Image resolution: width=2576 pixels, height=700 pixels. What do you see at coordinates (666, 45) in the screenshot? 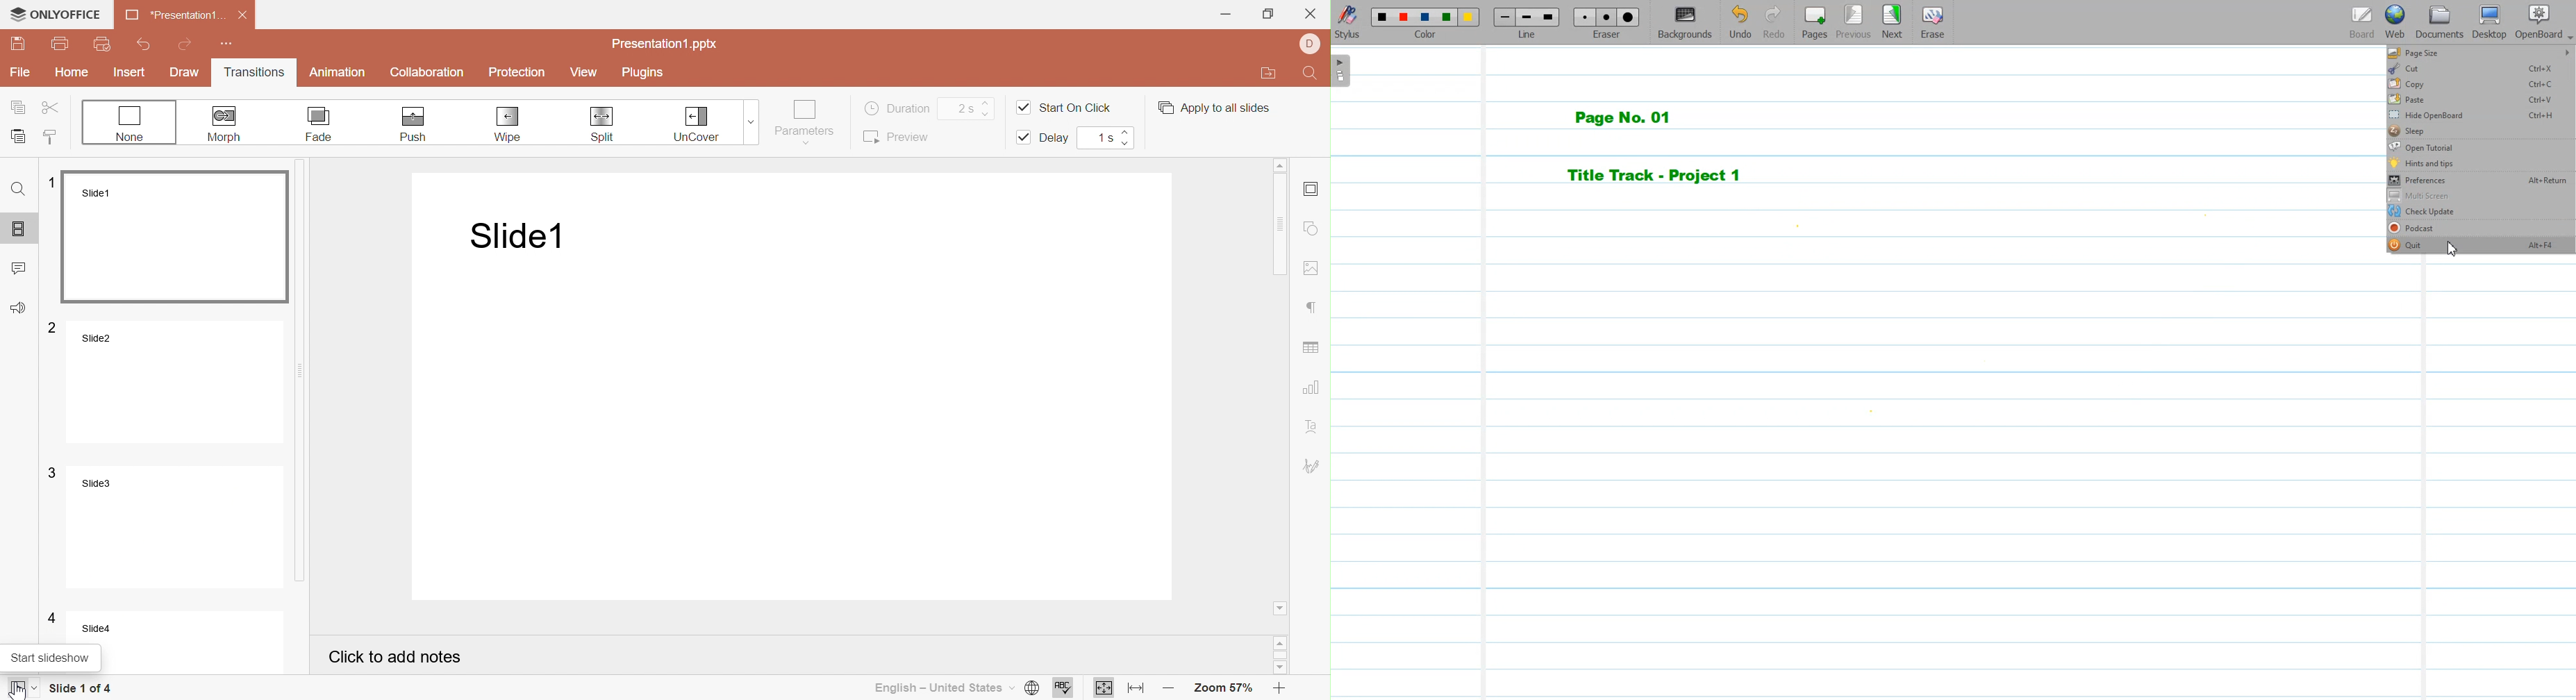
I see `Presentation1.pptx` at bounding box center [666, 45].